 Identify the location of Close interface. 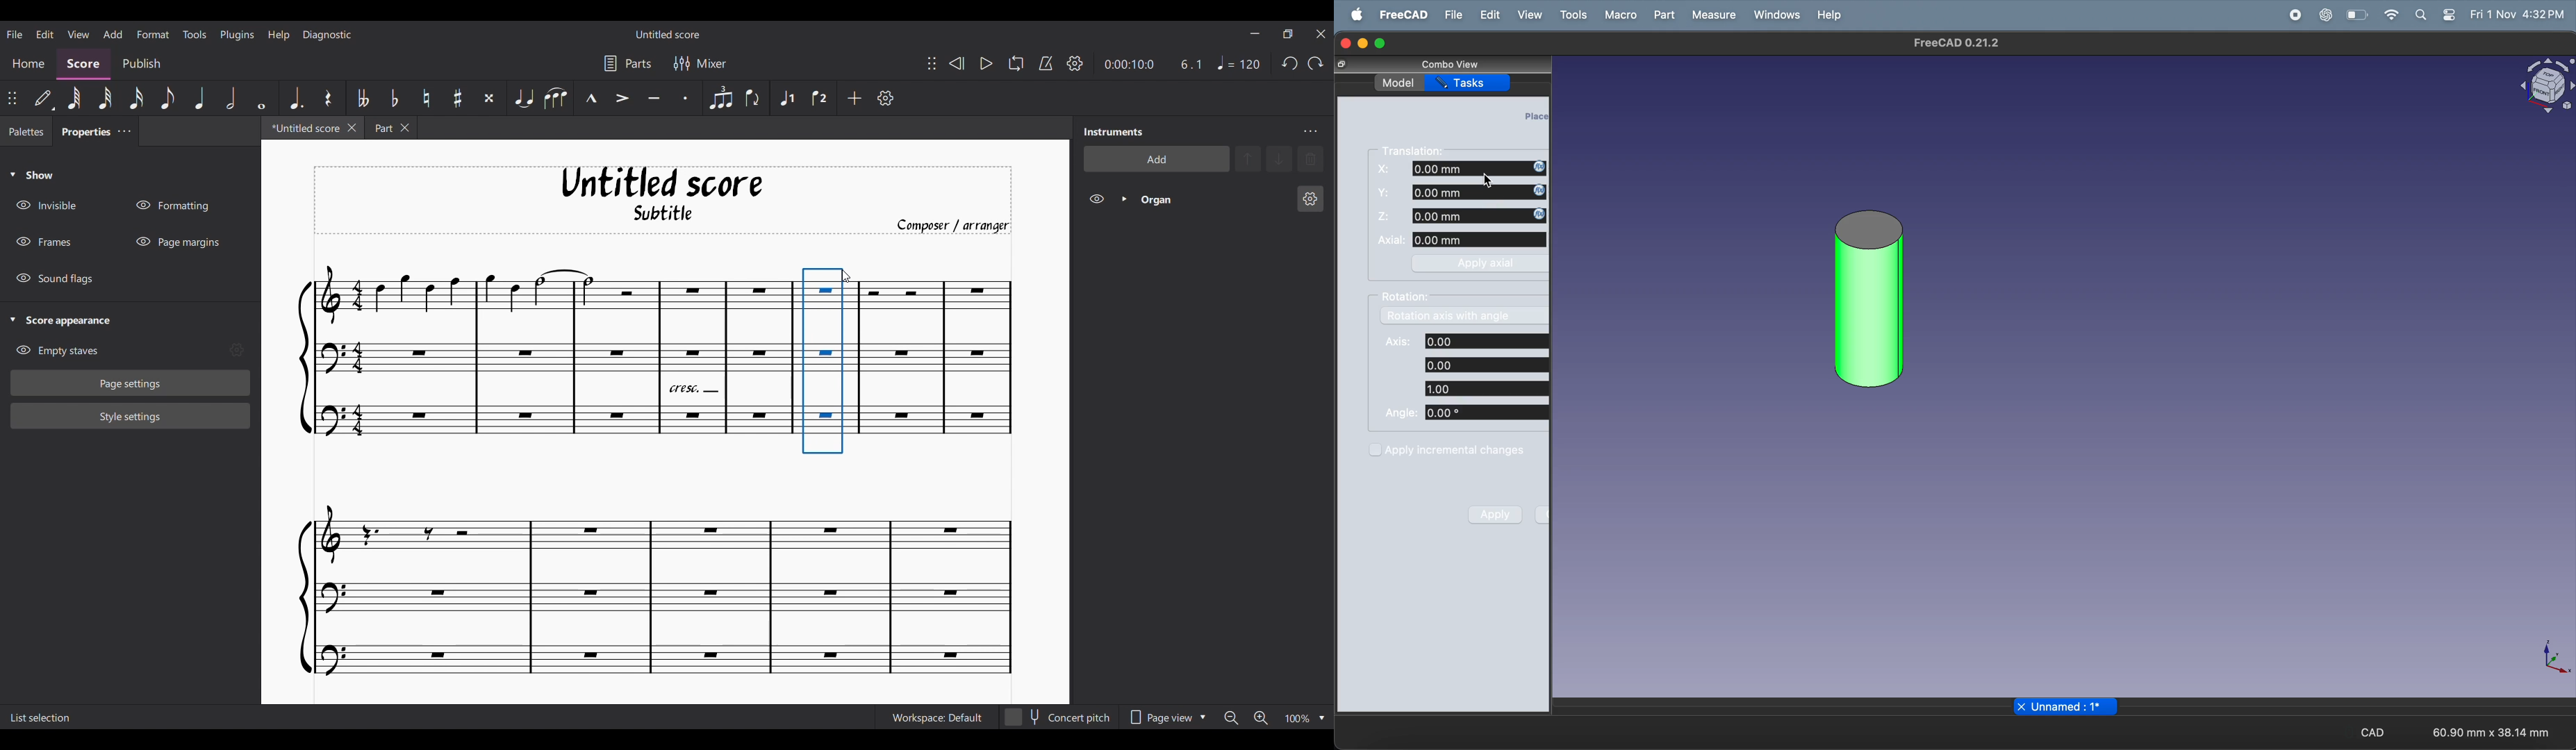
(1321, 34).